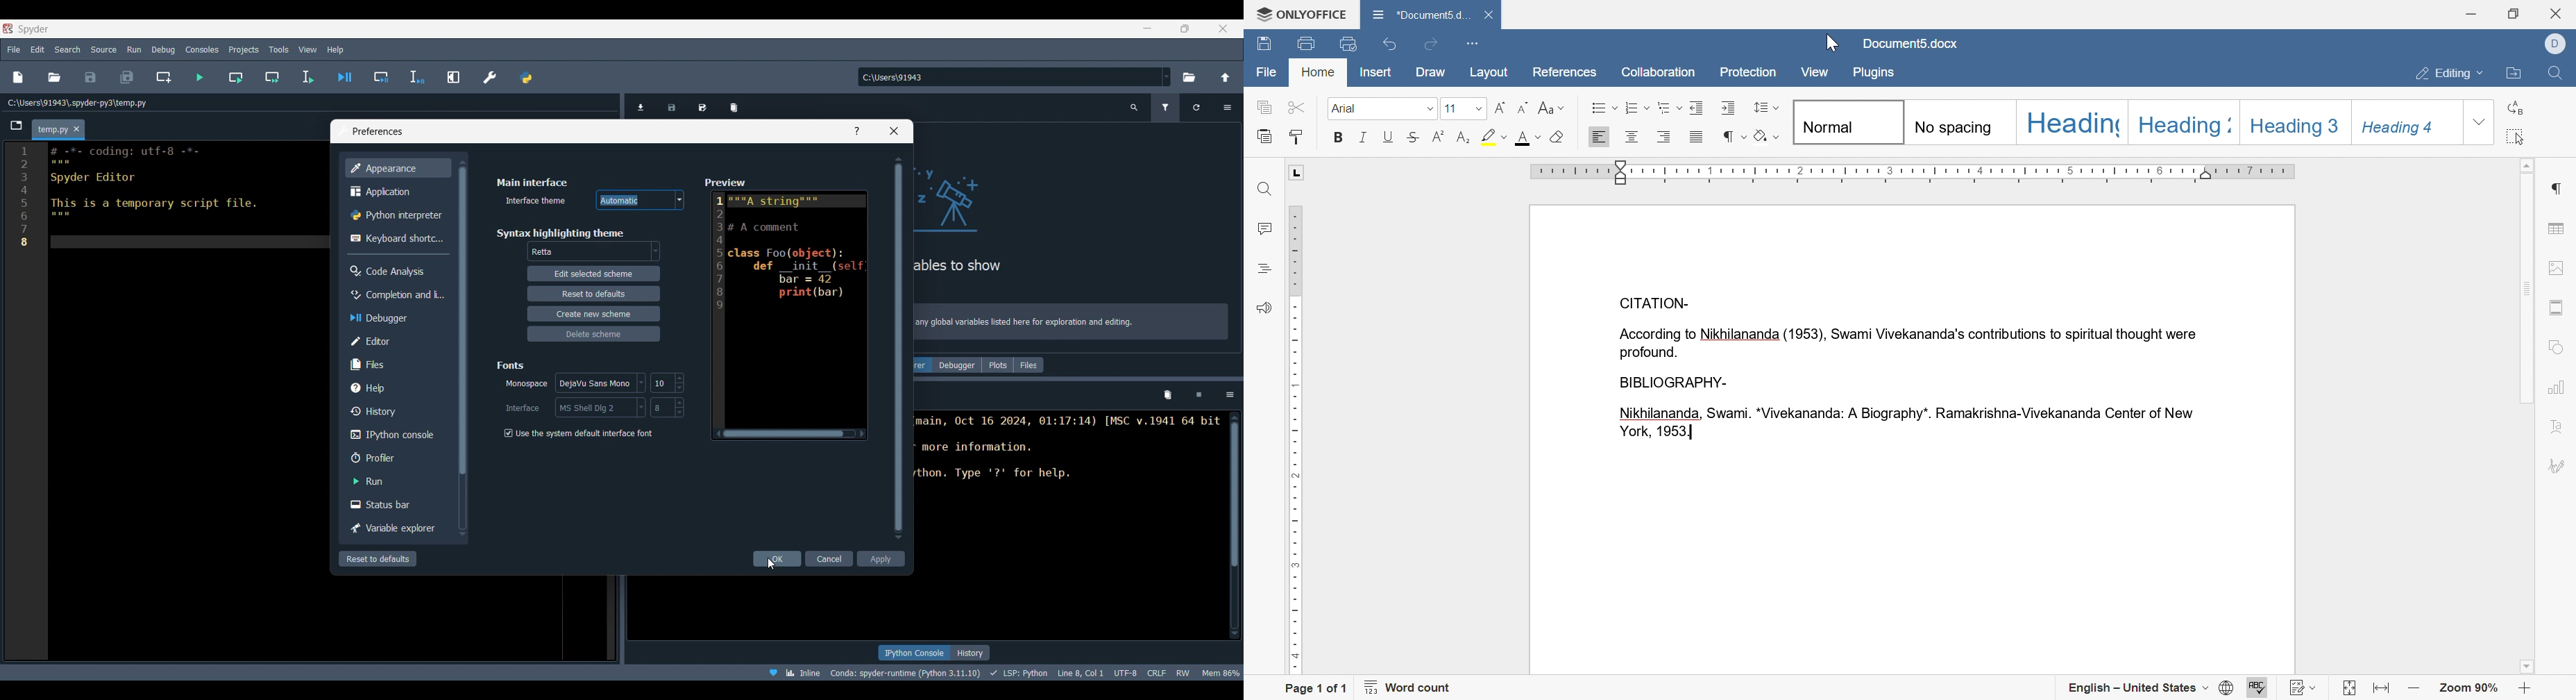  Describe the element at coordinates (1493, 137) in the screenshot. I see `highlight color` at that location.